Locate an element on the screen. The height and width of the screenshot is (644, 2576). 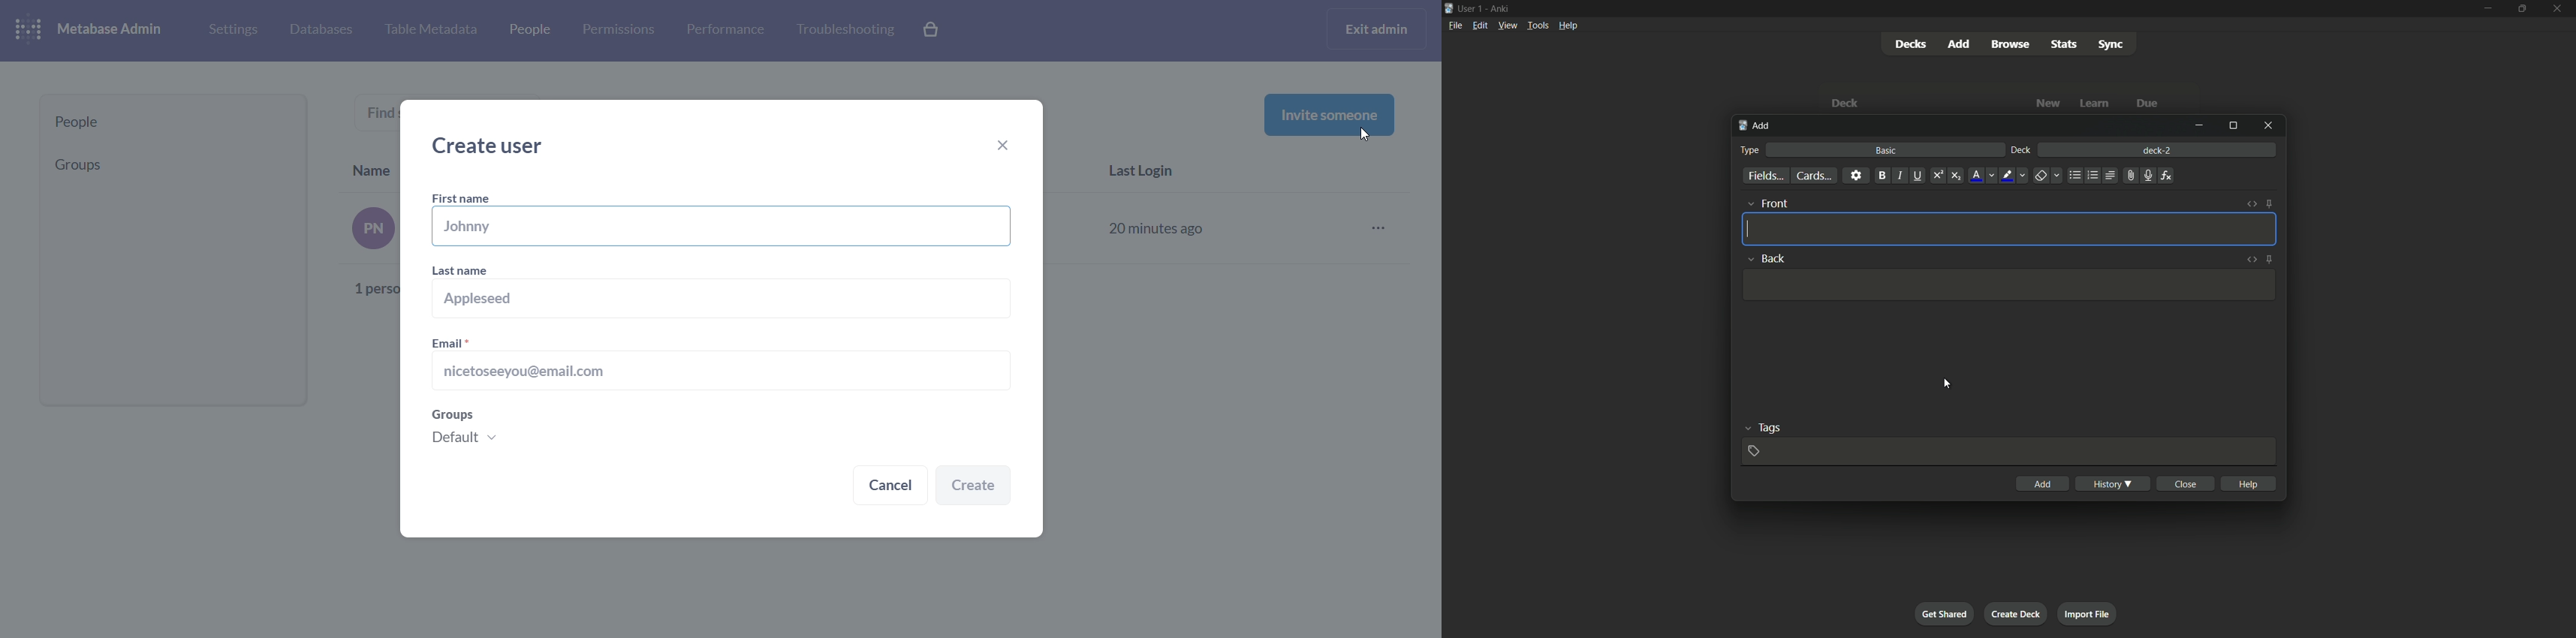
ordered list is located at coordinates (2091, 176).